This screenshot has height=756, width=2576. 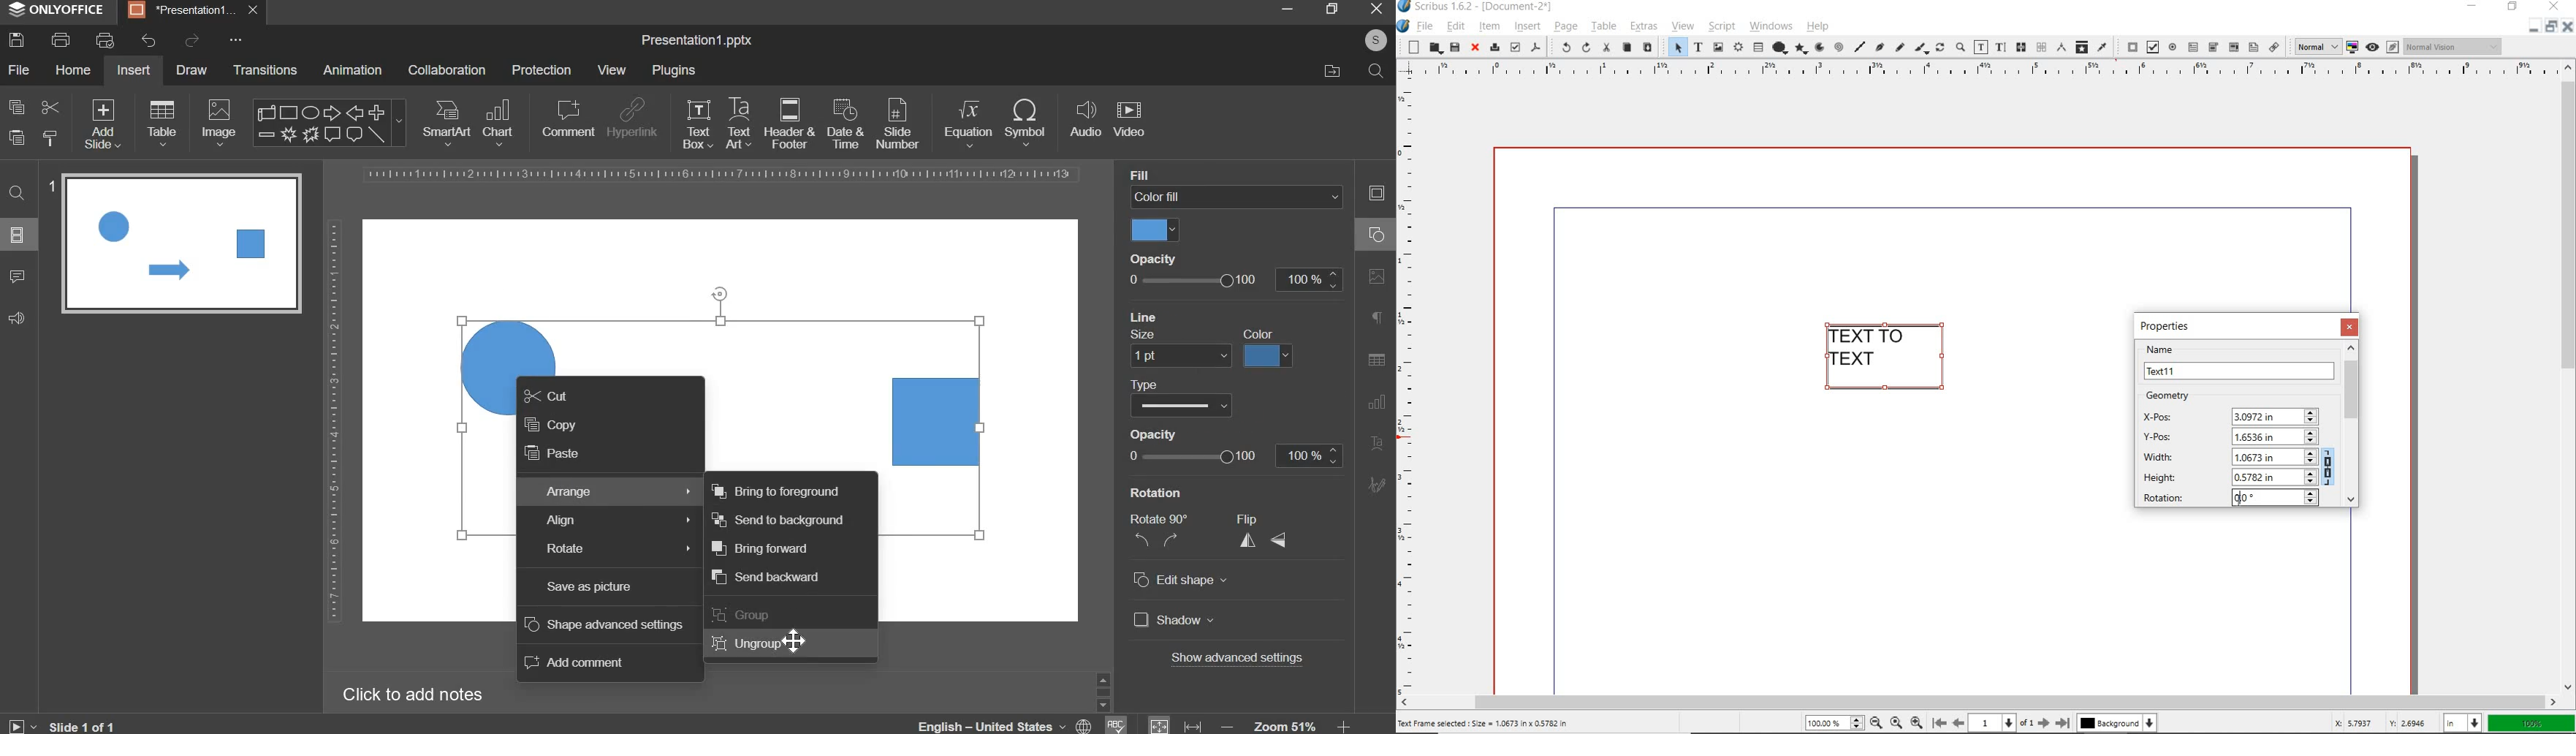 I want to click on rectangle, so click(x=938, y=421).